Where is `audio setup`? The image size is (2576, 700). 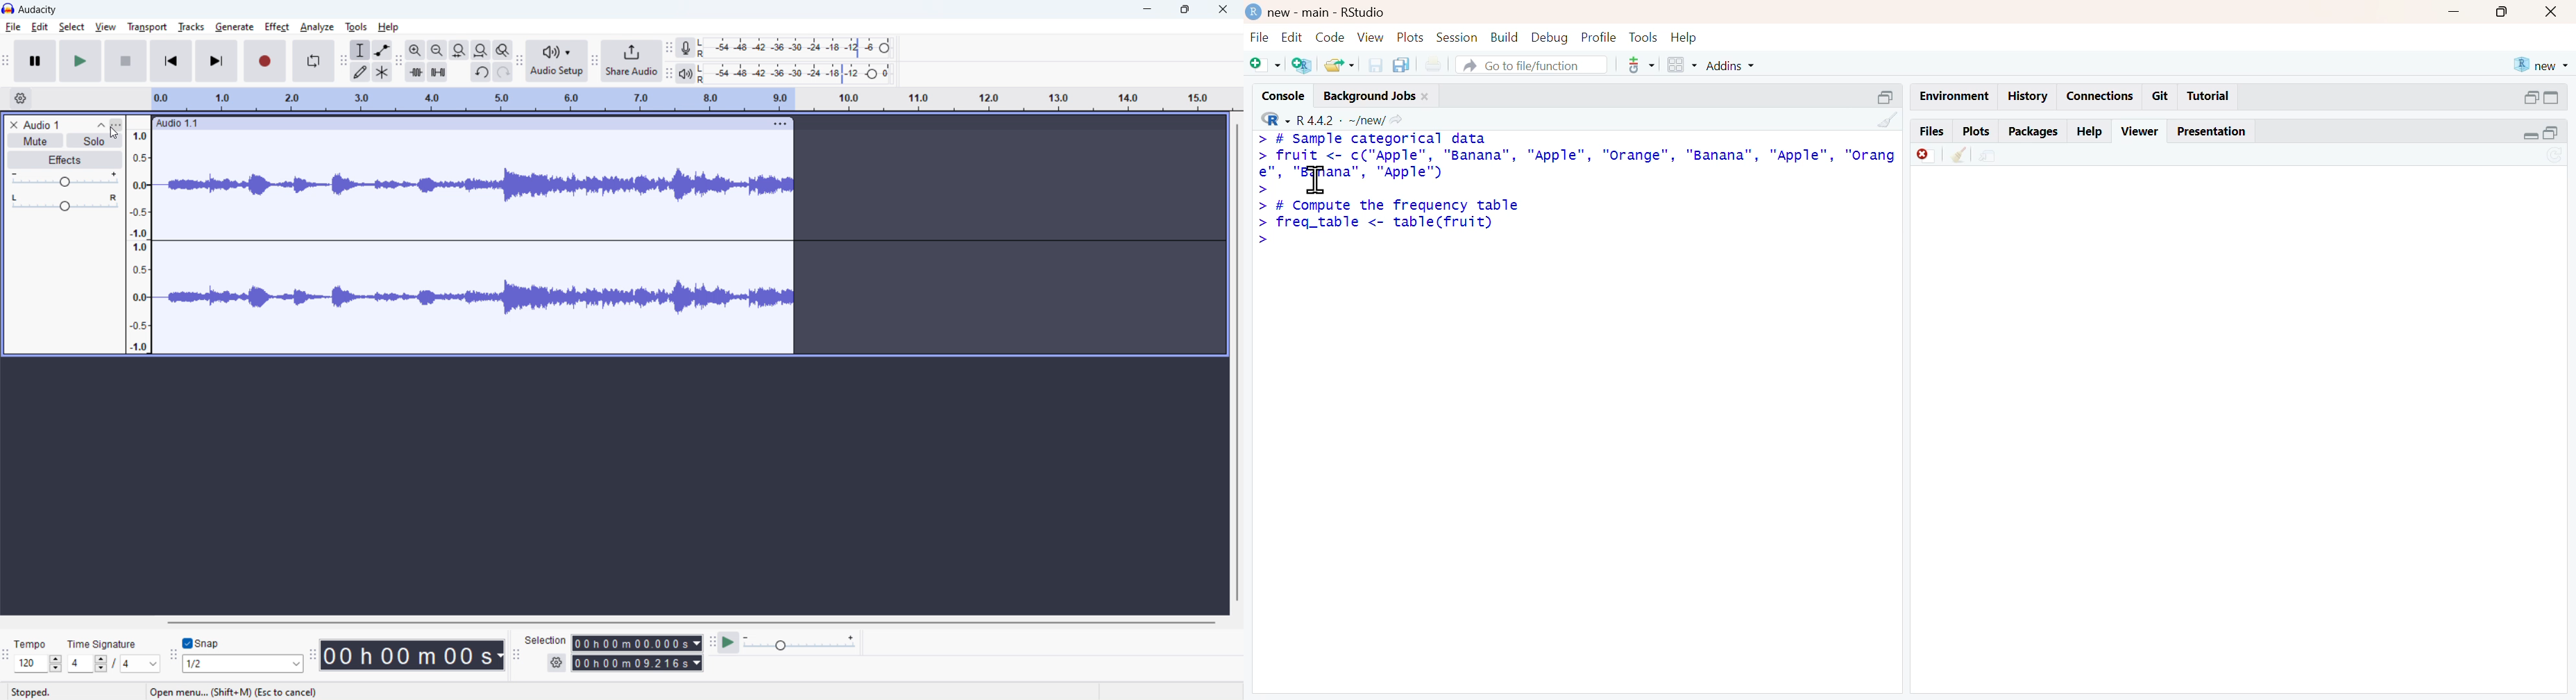
audio setup is located at coordinates (556, 61).